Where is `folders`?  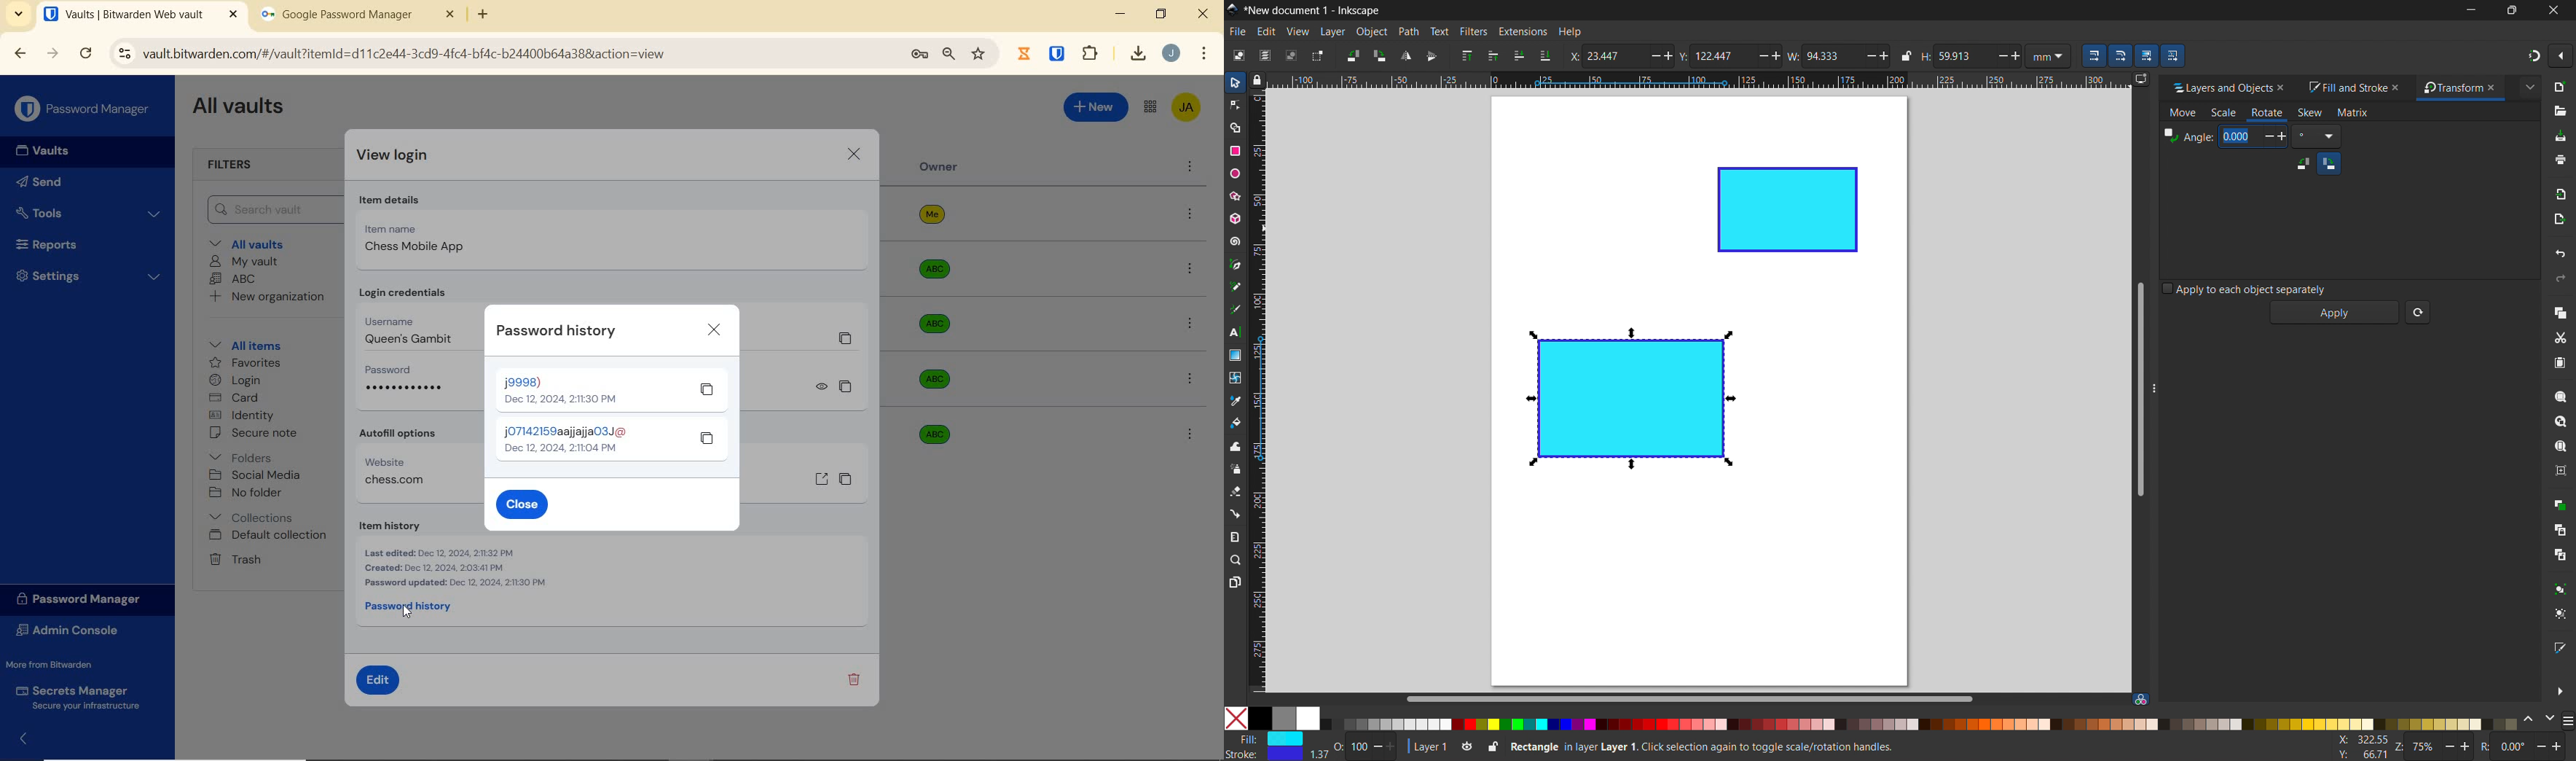
folders is located at coordinates (252, 457).